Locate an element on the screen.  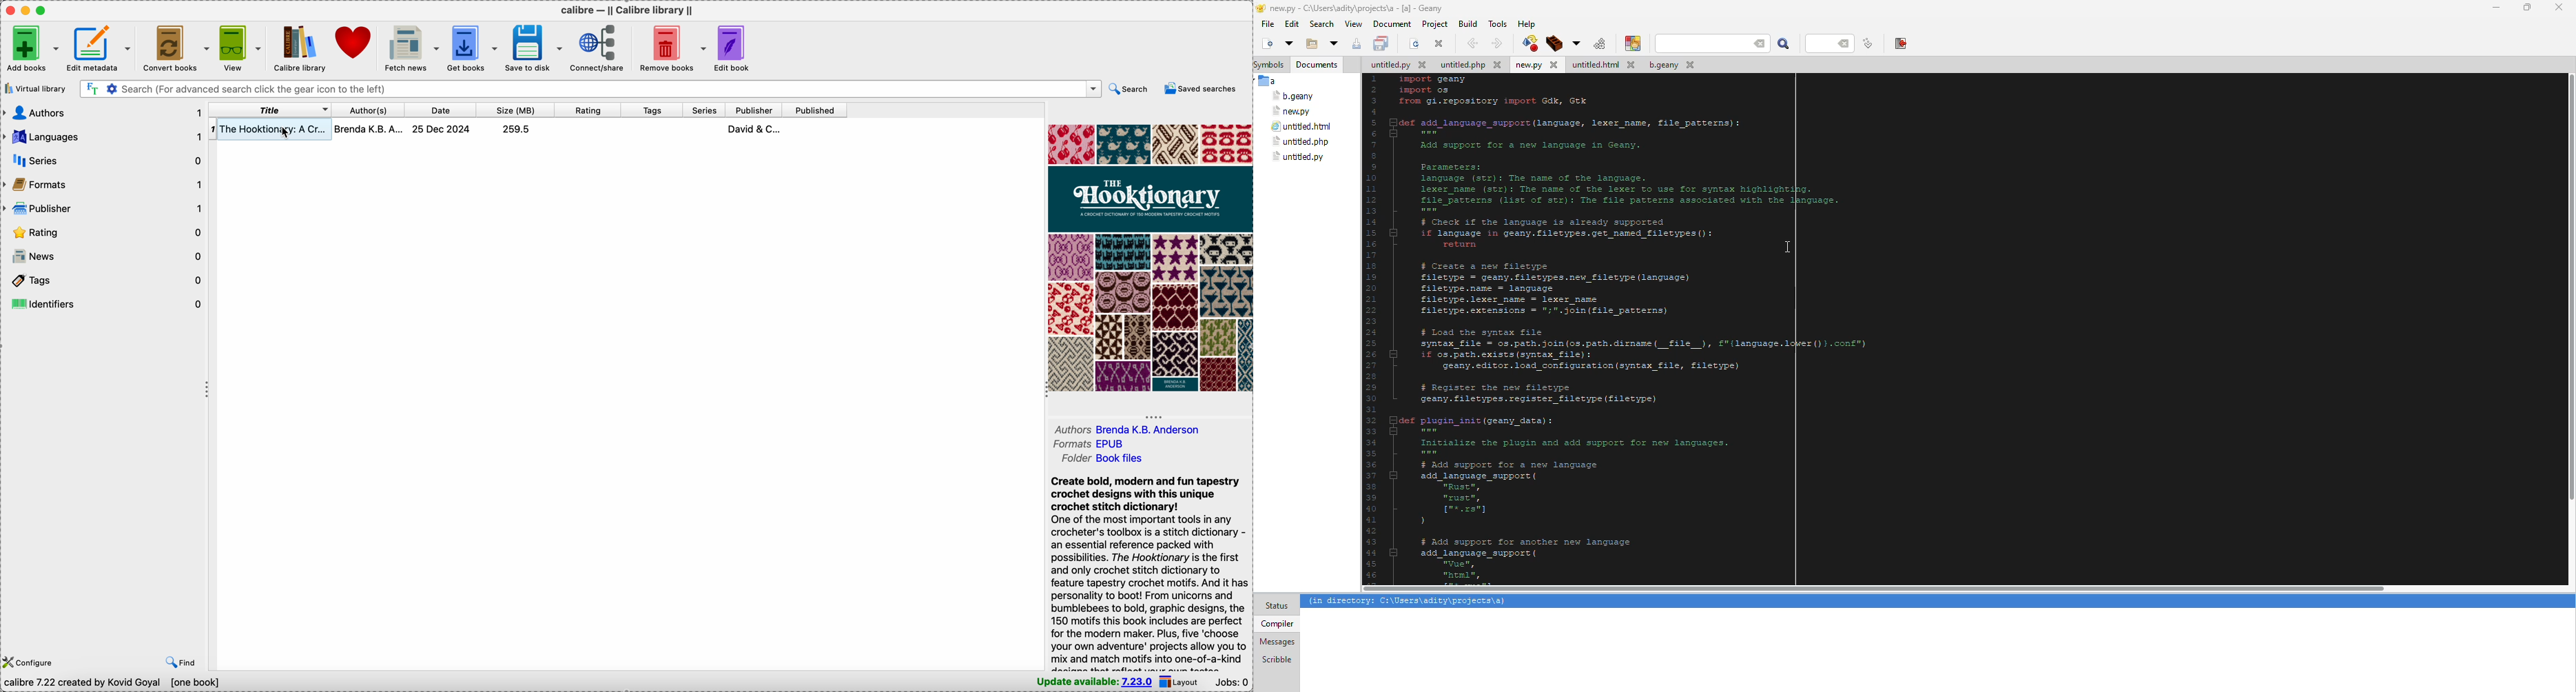
languages is located at coordinates (104, 135).